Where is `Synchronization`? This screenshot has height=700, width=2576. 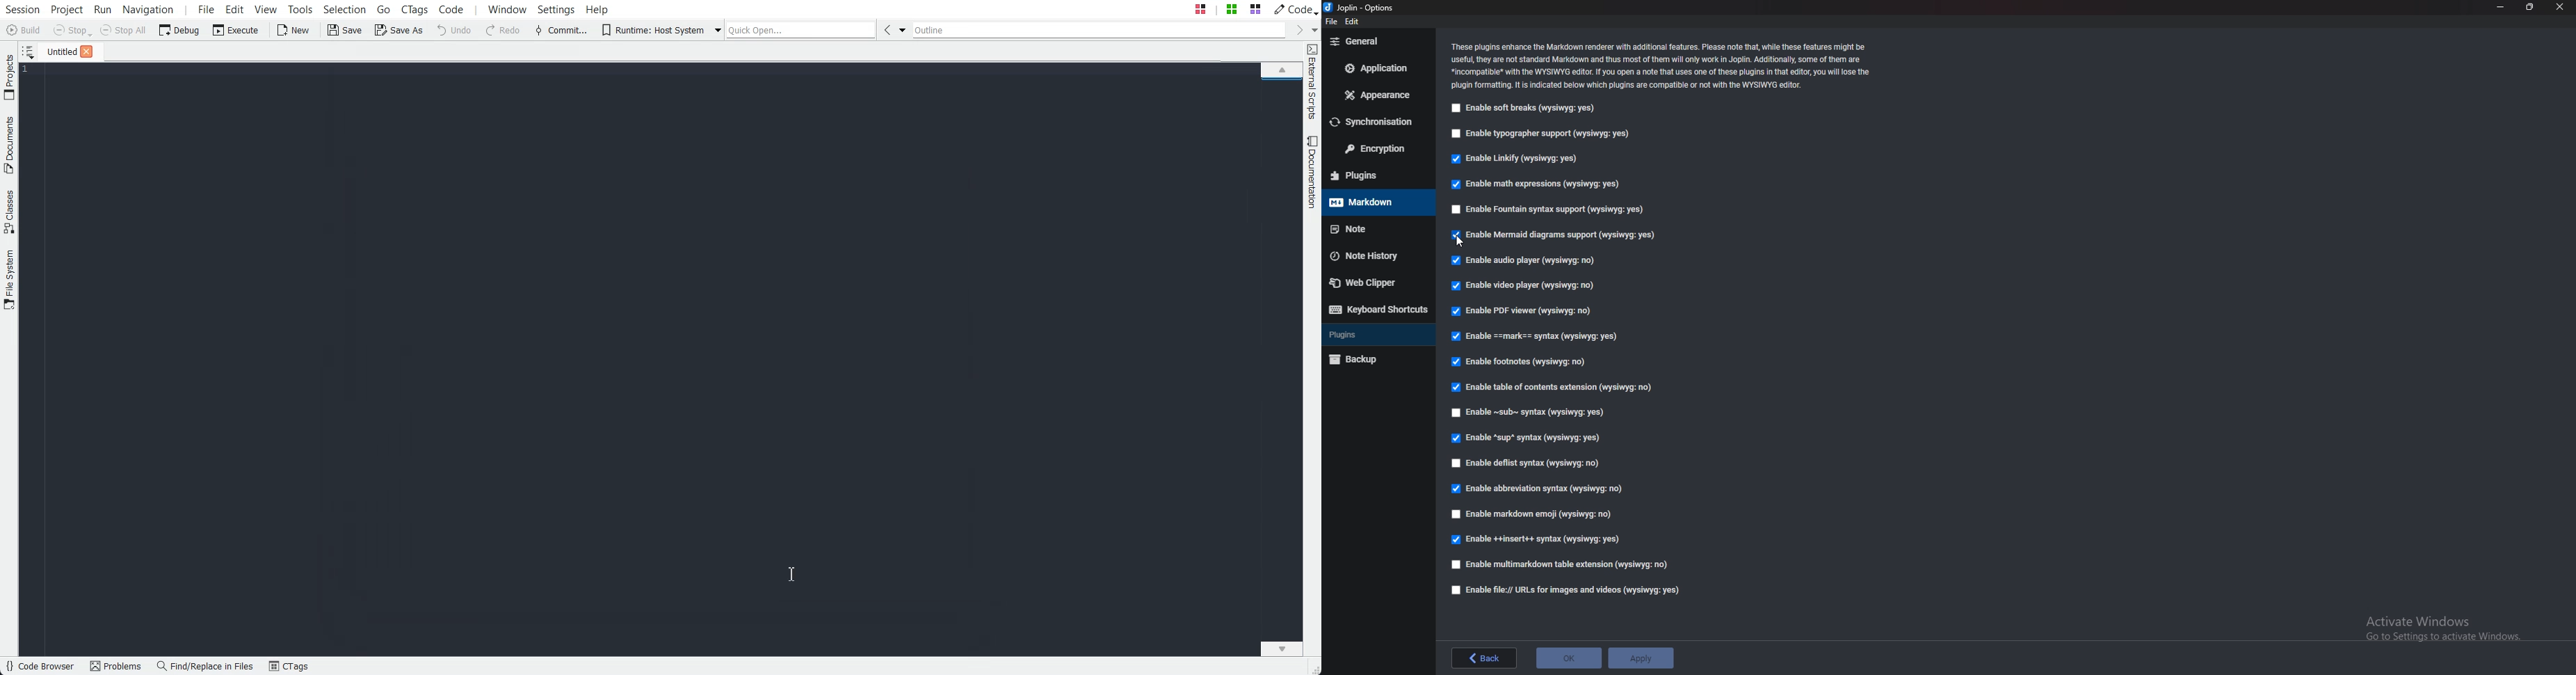 Synchronization is located at coordinates (1378, 121).